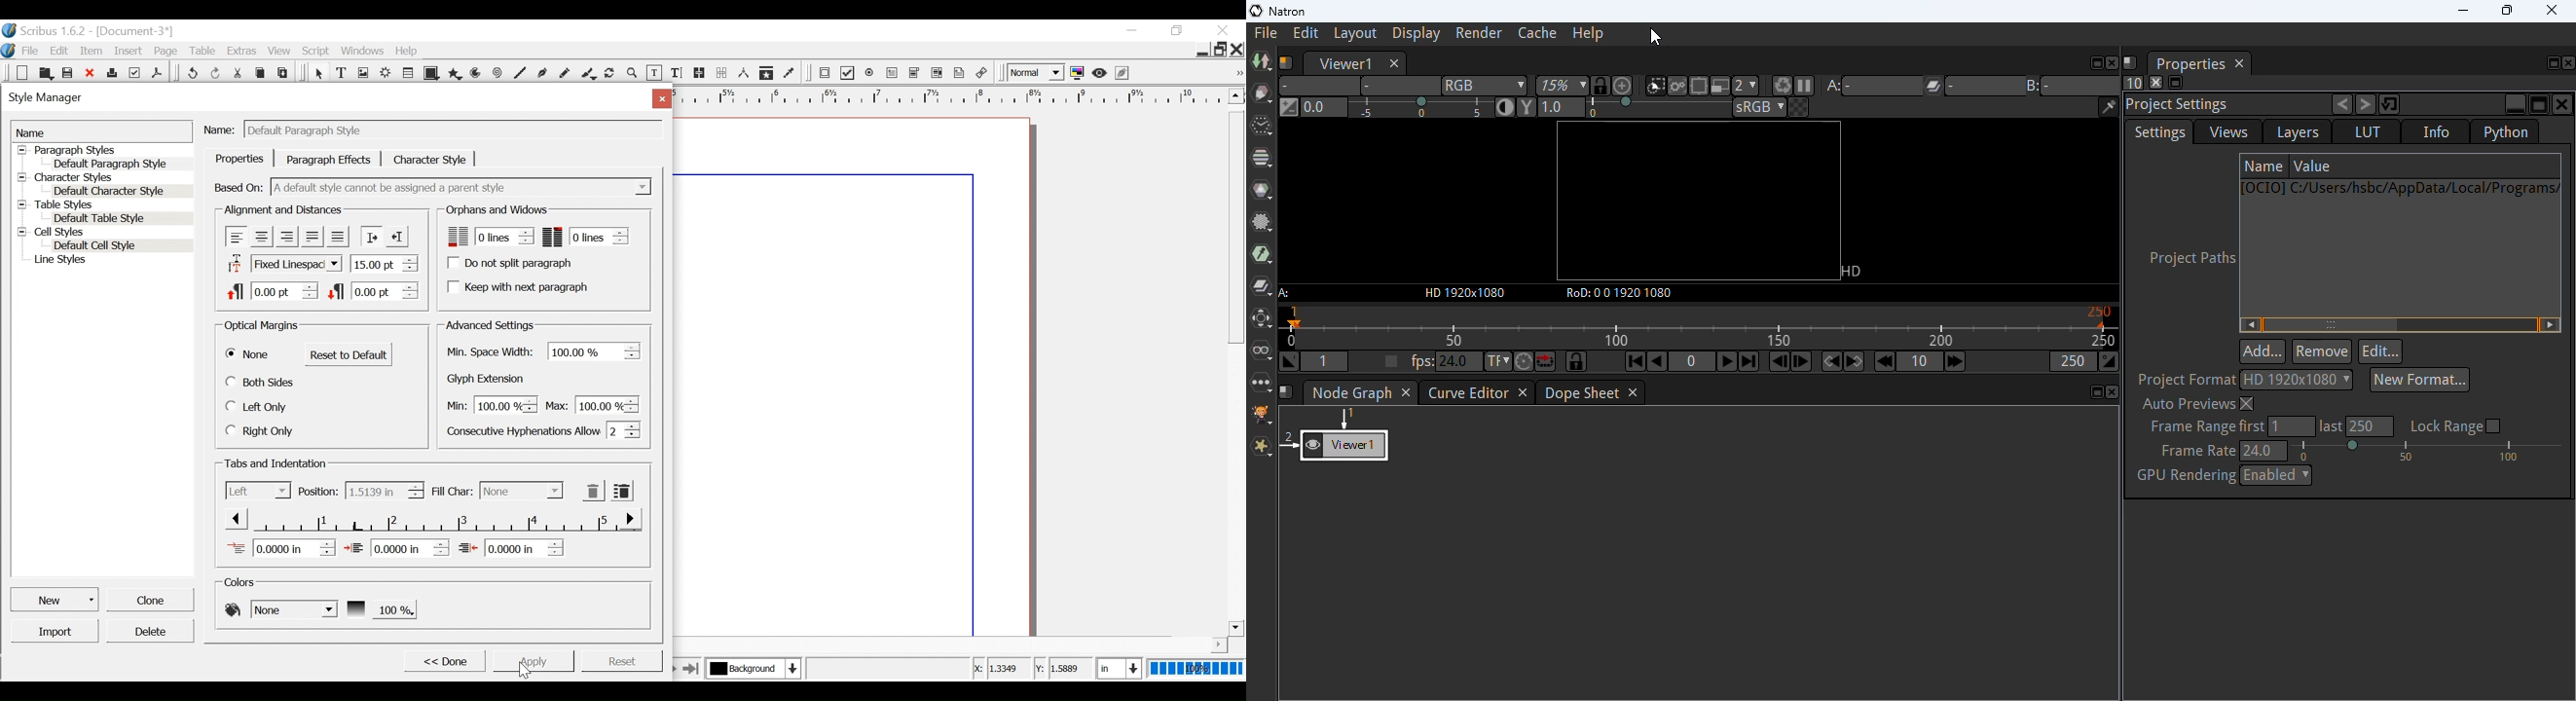 The image size is (2576, 728). Describe the element at coordinates (489, 379) in the screenshot. I see `Glyph extension` at that location.